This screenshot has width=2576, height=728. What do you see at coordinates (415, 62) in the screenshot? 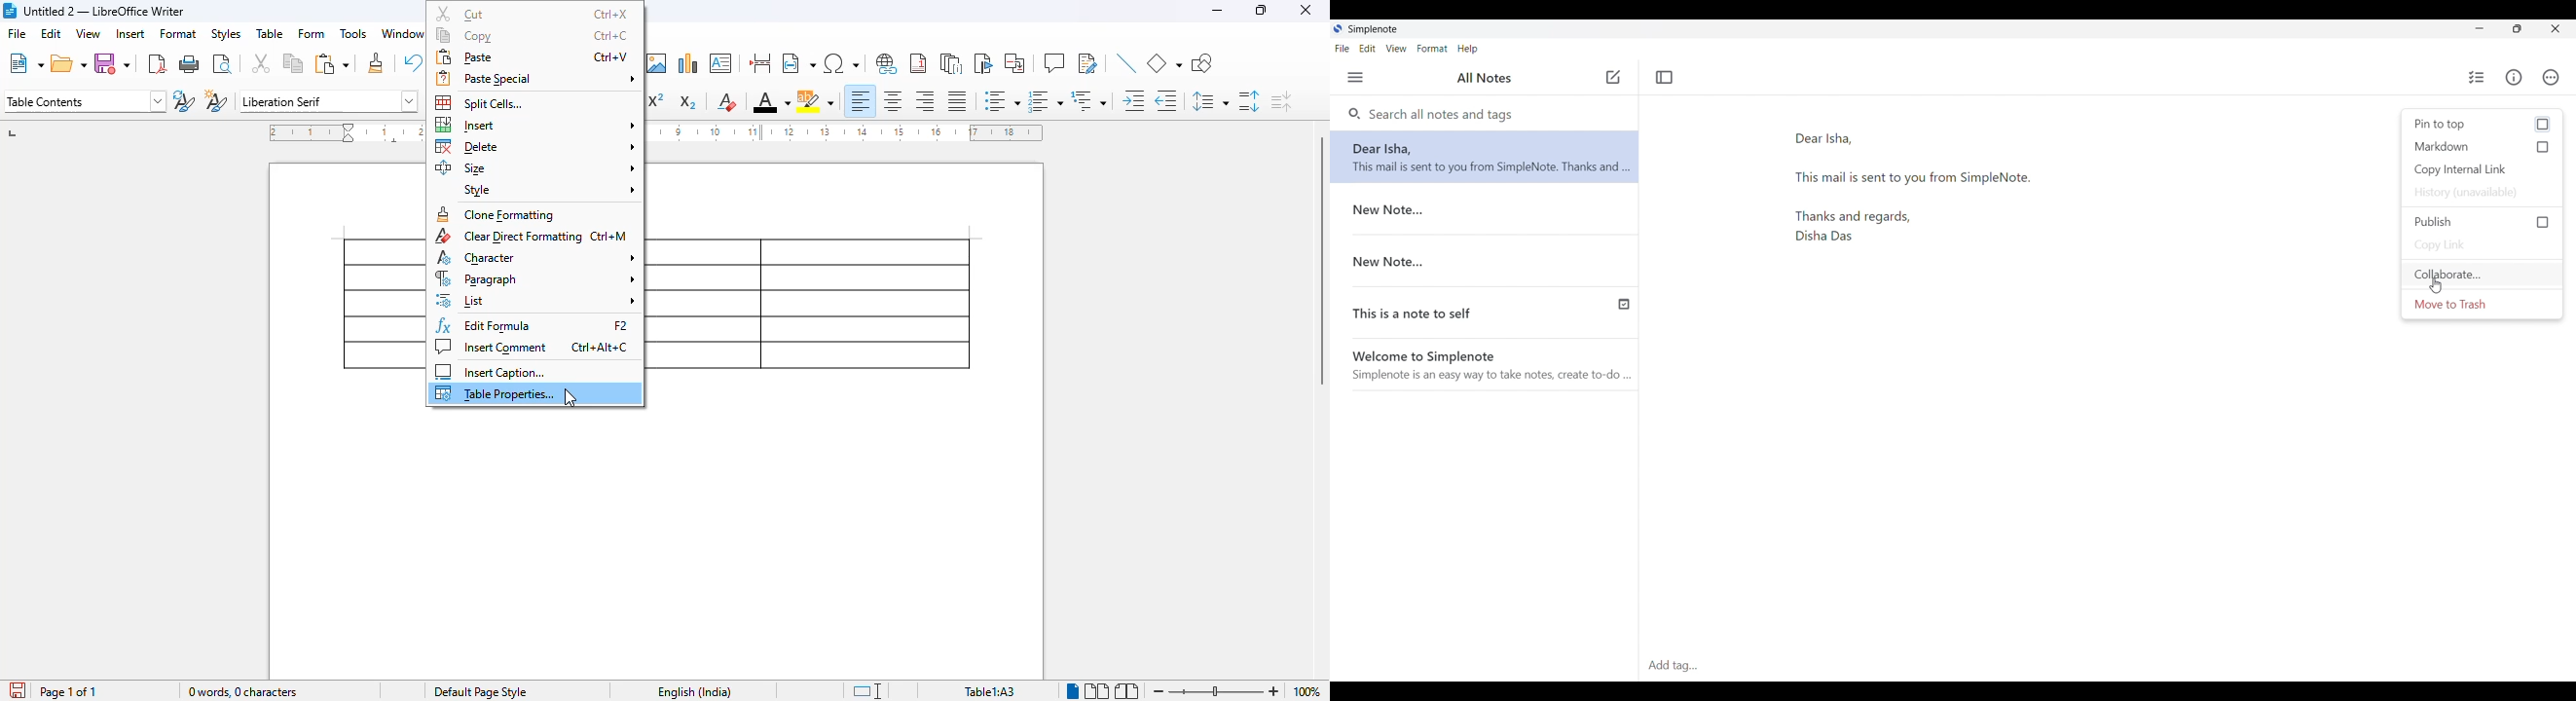
I see `undo` at bounding box center [415, 62].